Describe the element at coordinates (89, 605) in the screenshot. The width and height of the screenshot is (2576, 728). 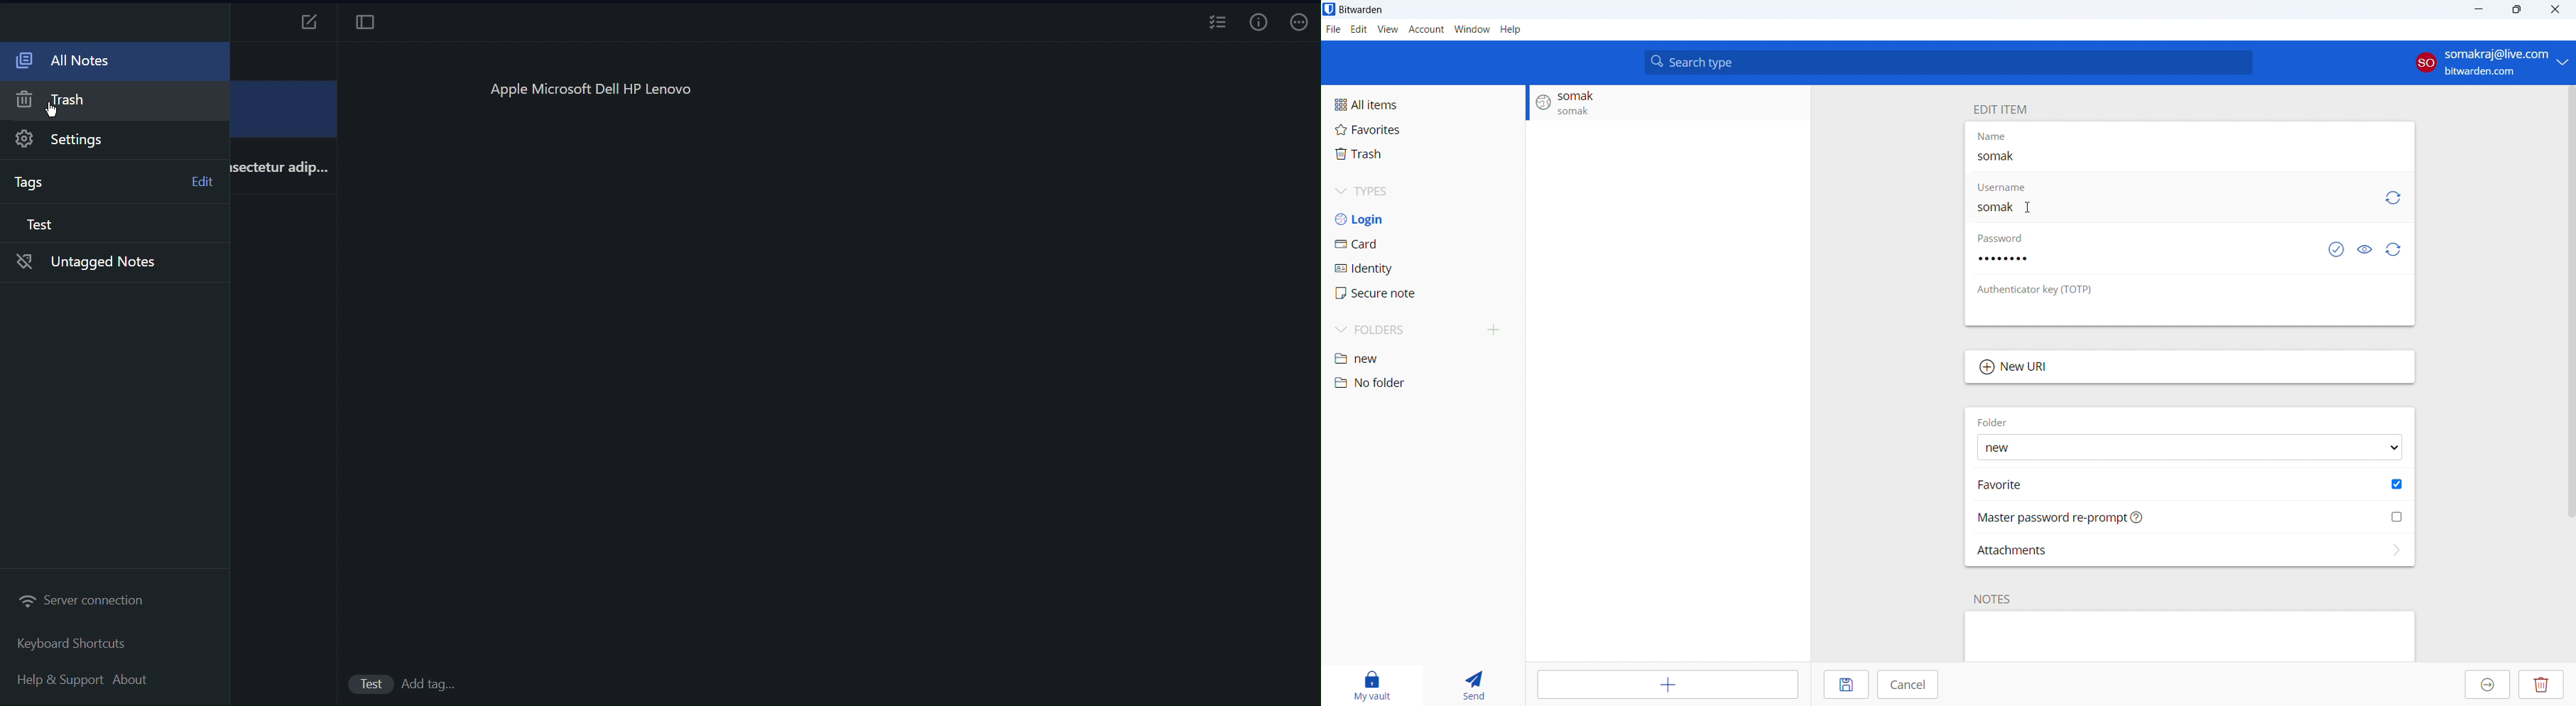
I see ` Server connection` at that location.